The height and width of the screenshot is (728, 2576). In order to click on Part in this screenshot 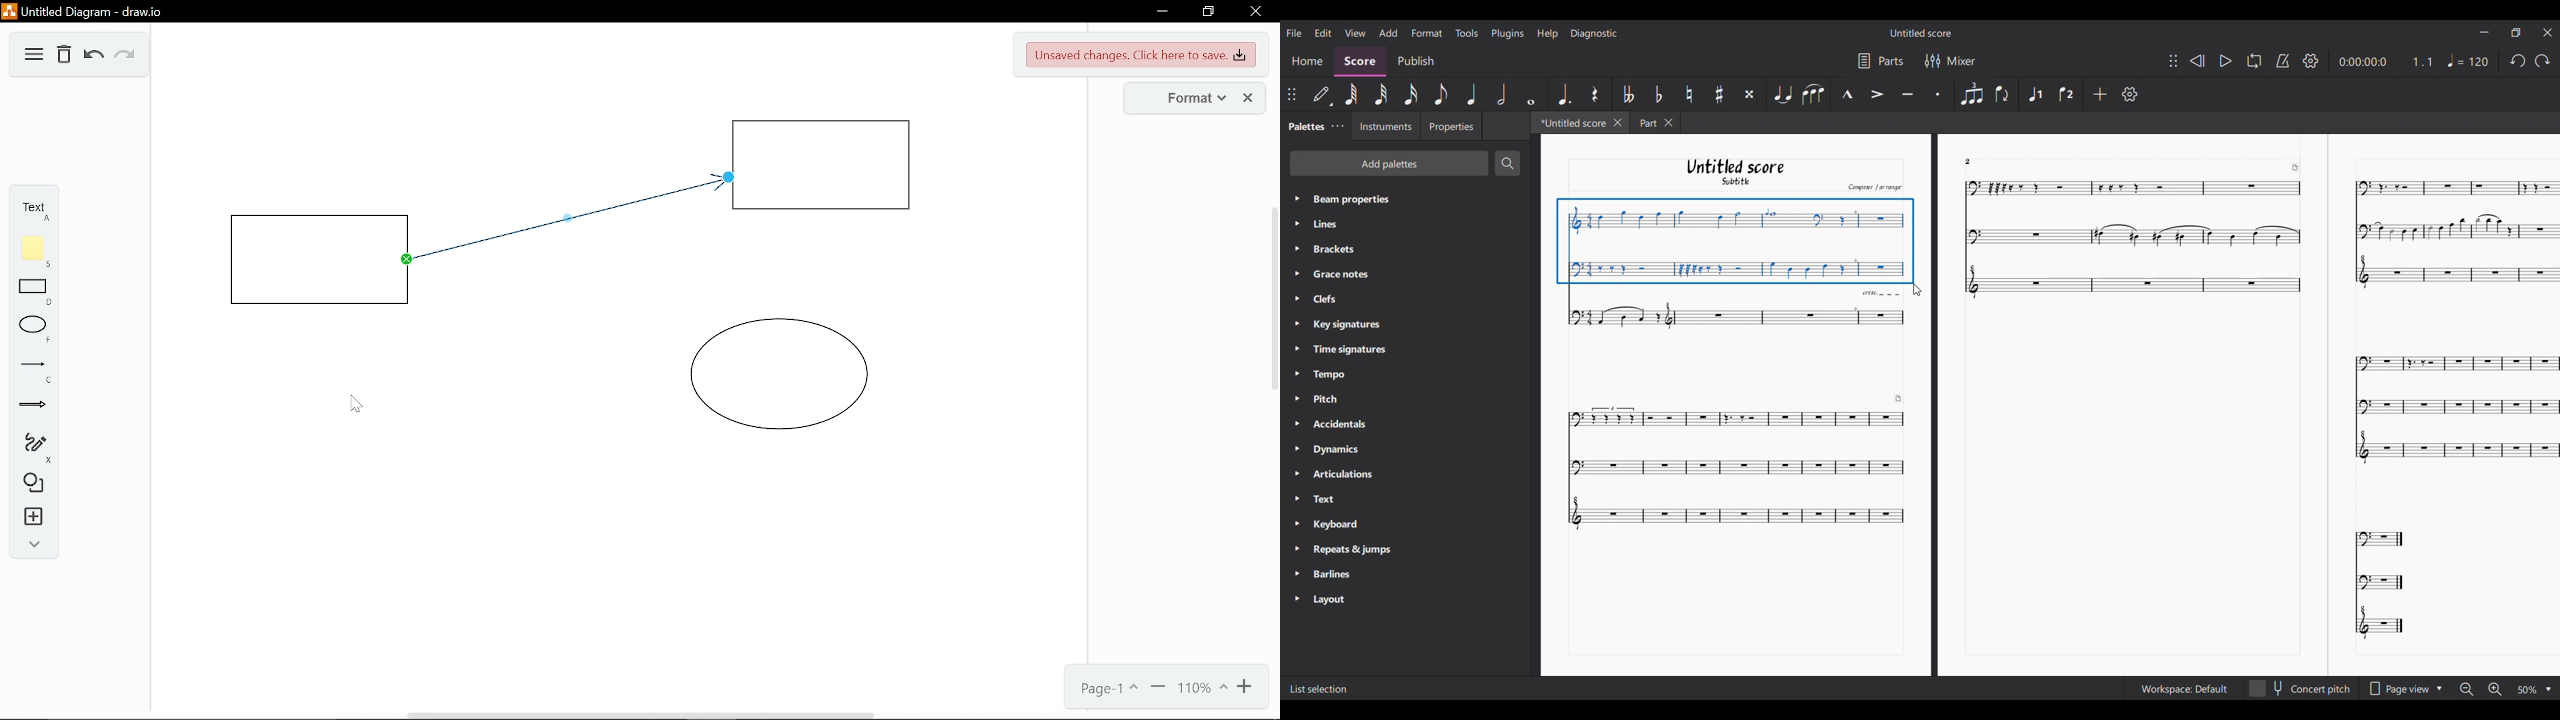, I will do `click(1645, 122)`.